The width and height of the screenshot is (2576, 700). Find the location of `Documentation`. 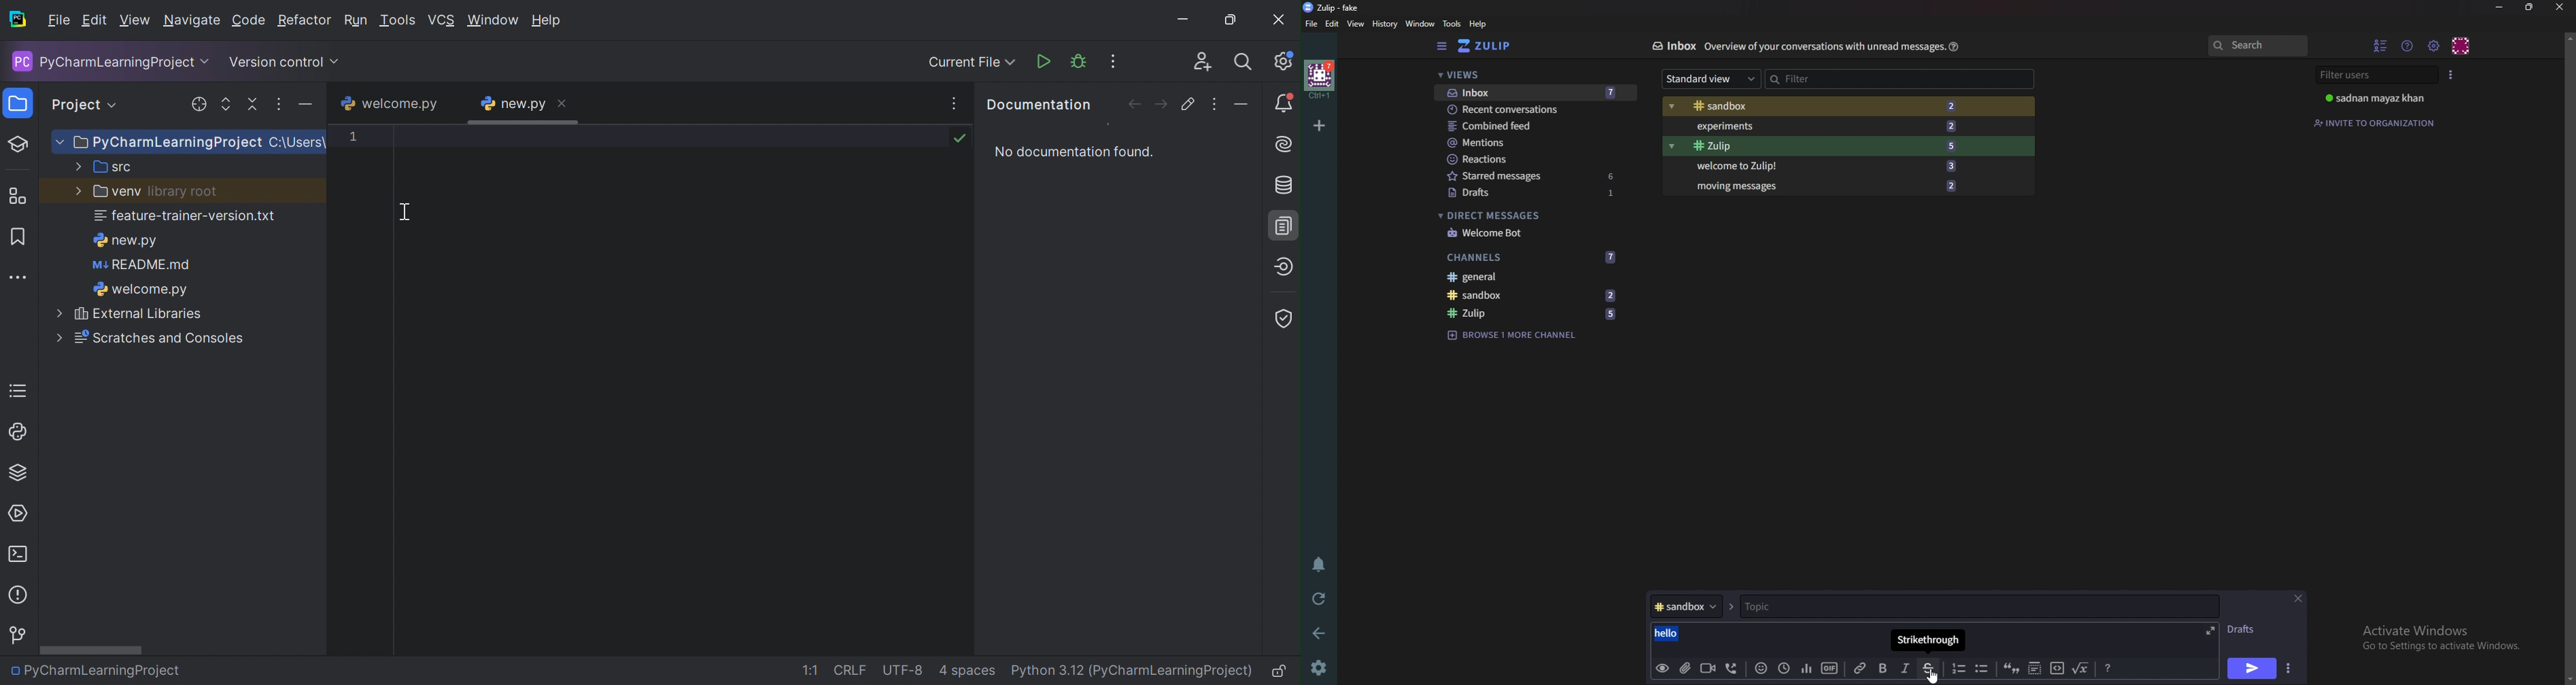

Documentation is located at coordinates (1037, 103).